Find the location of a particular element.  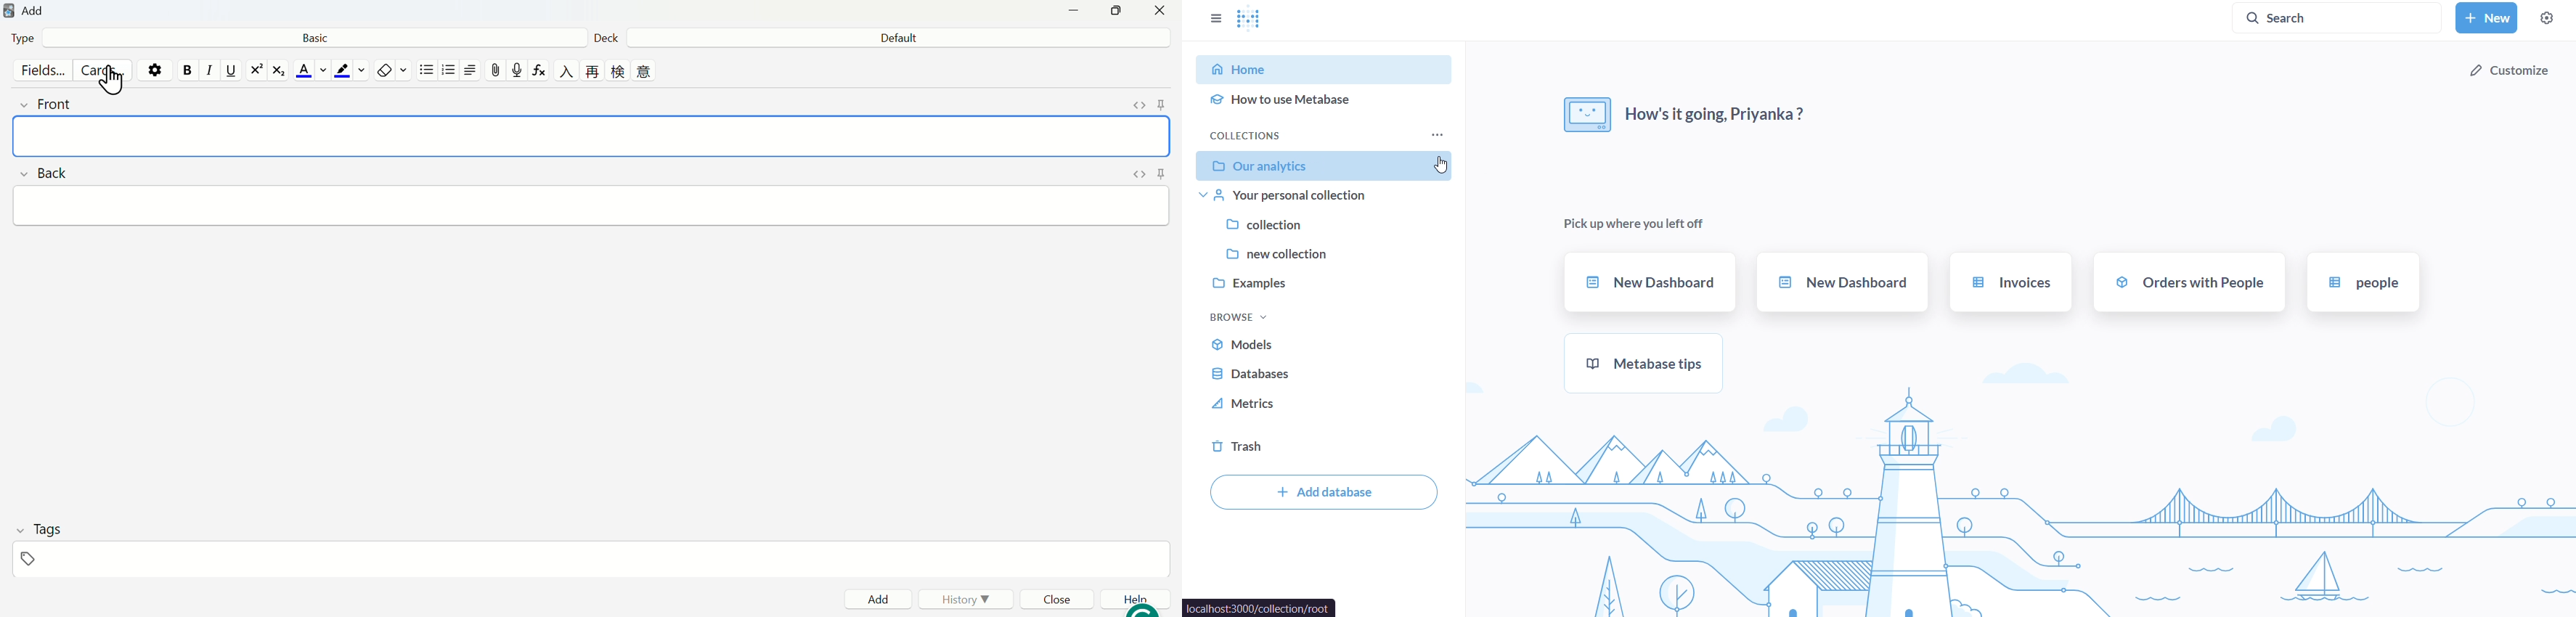

Text highlighting color is located at coordinates (351, 70).